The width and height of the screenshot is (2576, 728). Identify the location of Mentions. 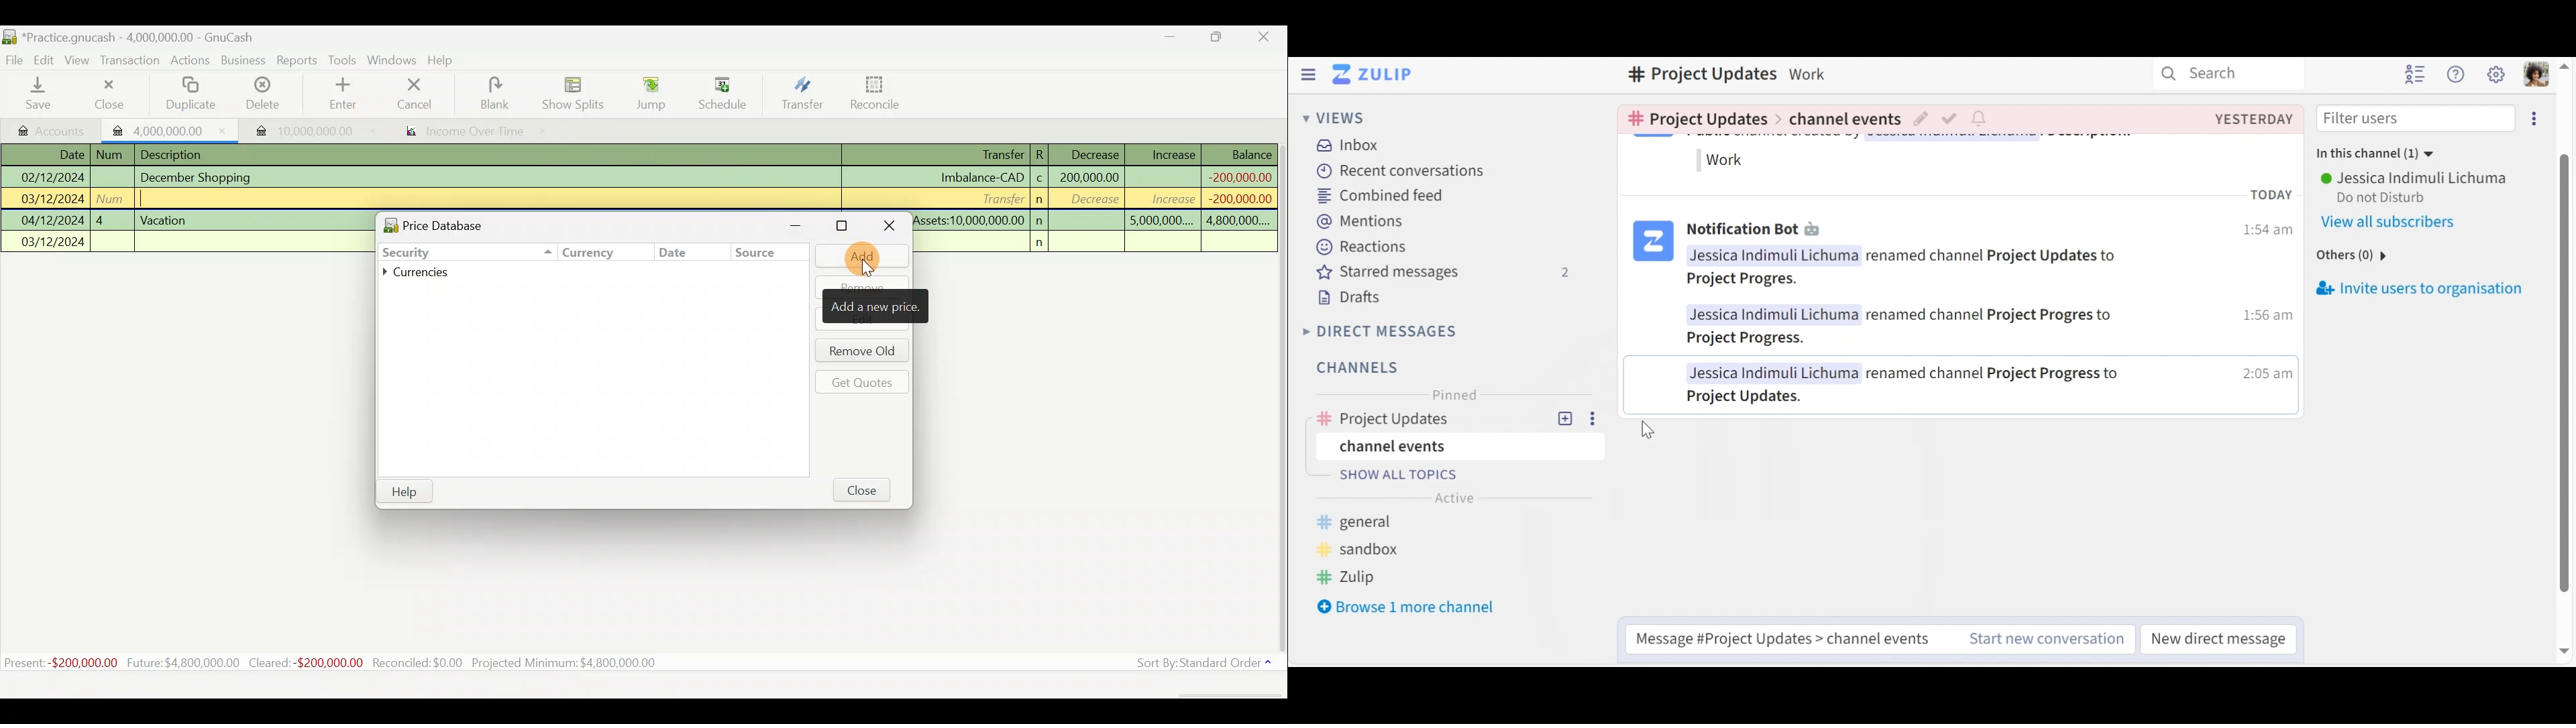
(1359, 220).